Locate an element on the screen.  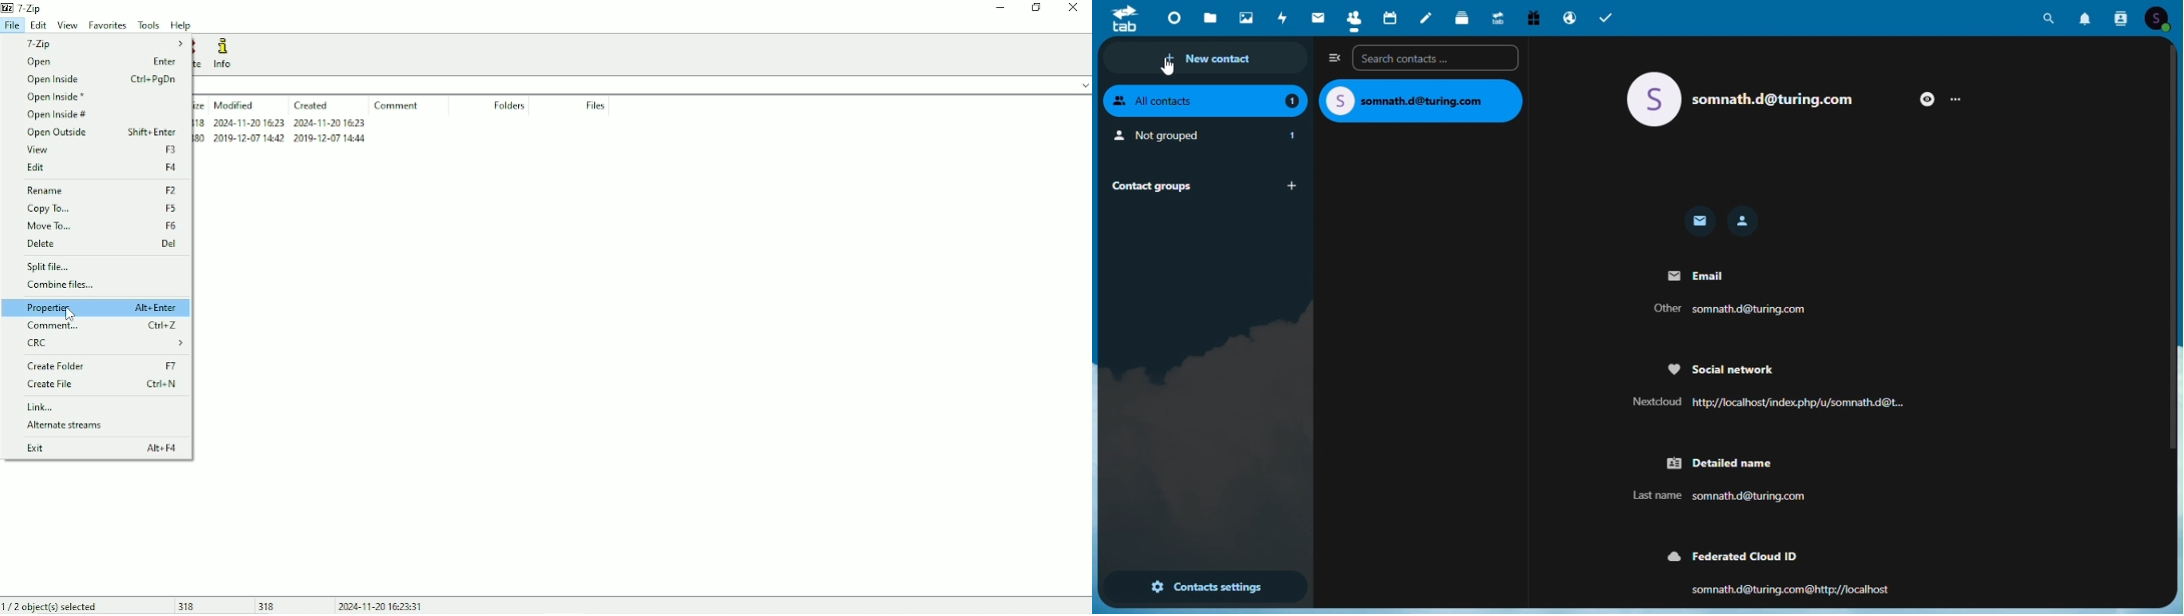
Folders is located at coordinates (510, 105).